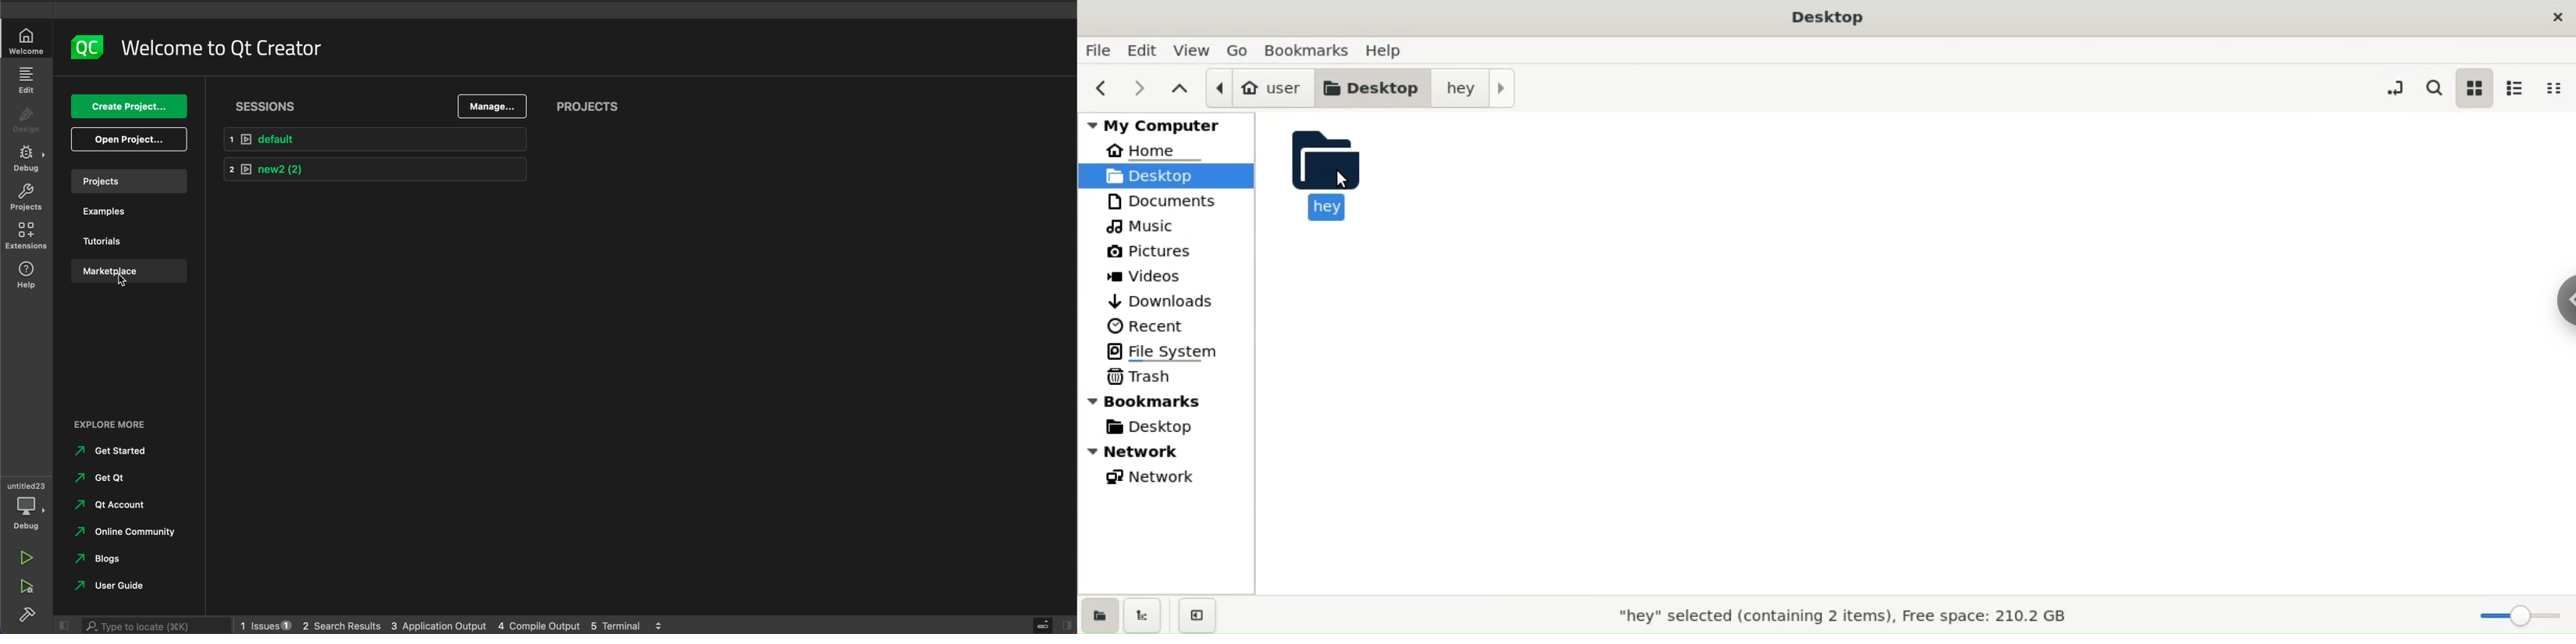 The height and width of the screenshot is (644, 2576). Describe the element at coordinates (464, 625) in the screenshot. I see `logs` at that location.